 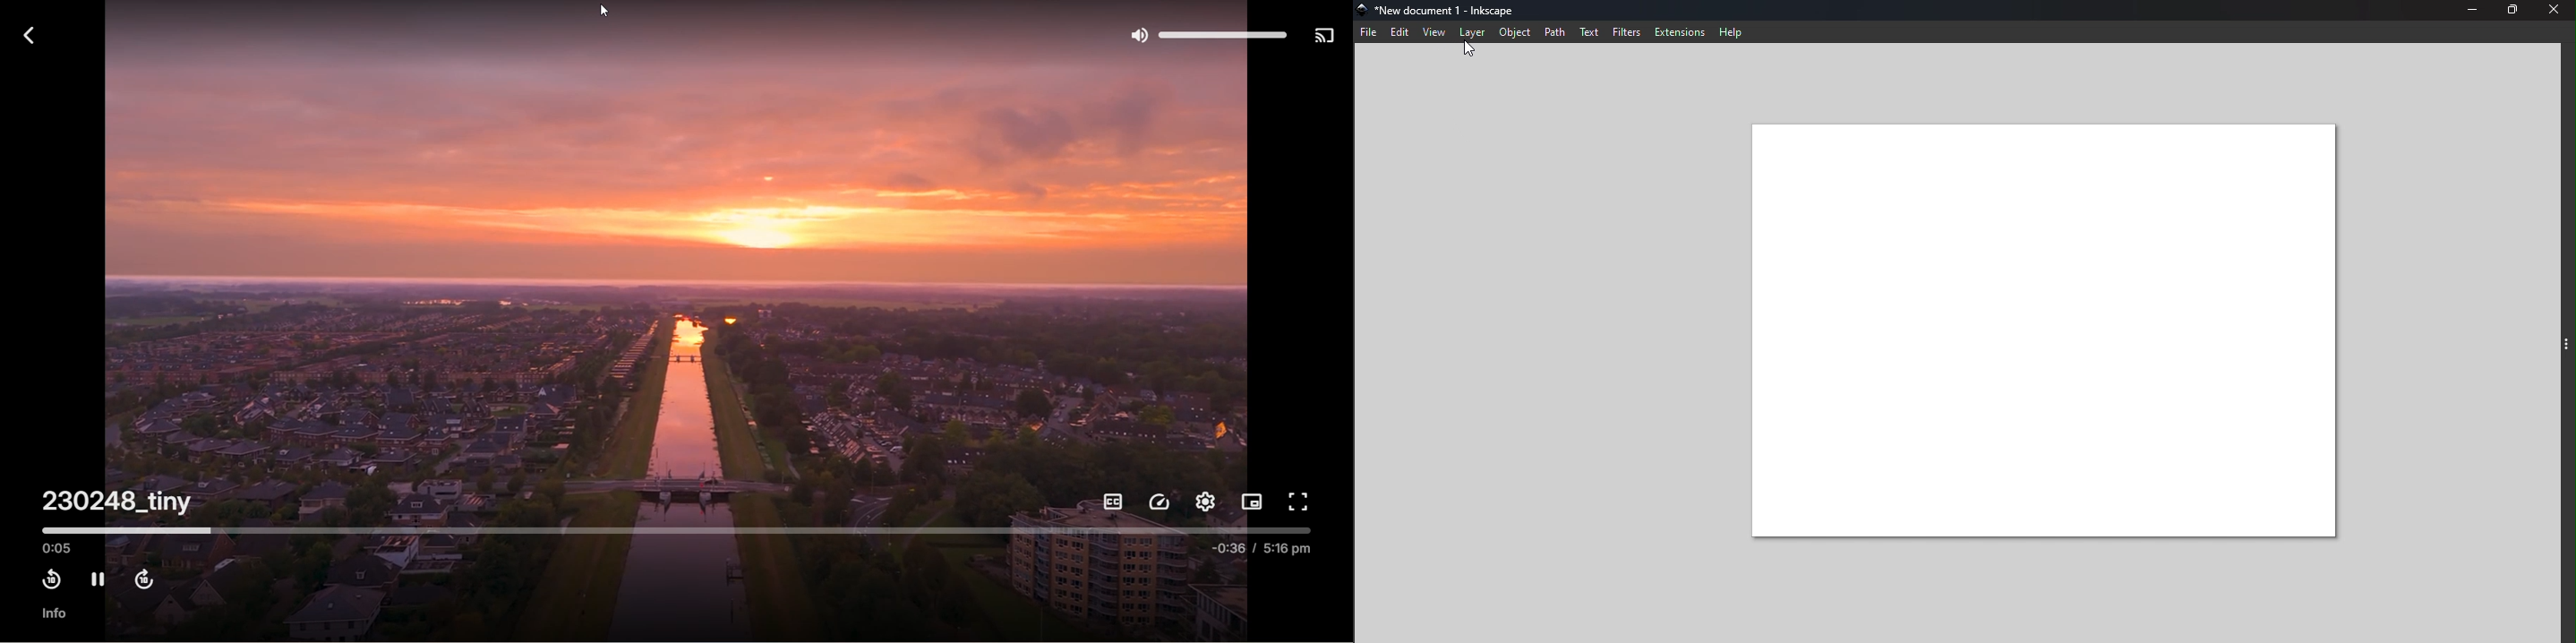 I want to click on picture in picture, so click(x=1255, y=501).